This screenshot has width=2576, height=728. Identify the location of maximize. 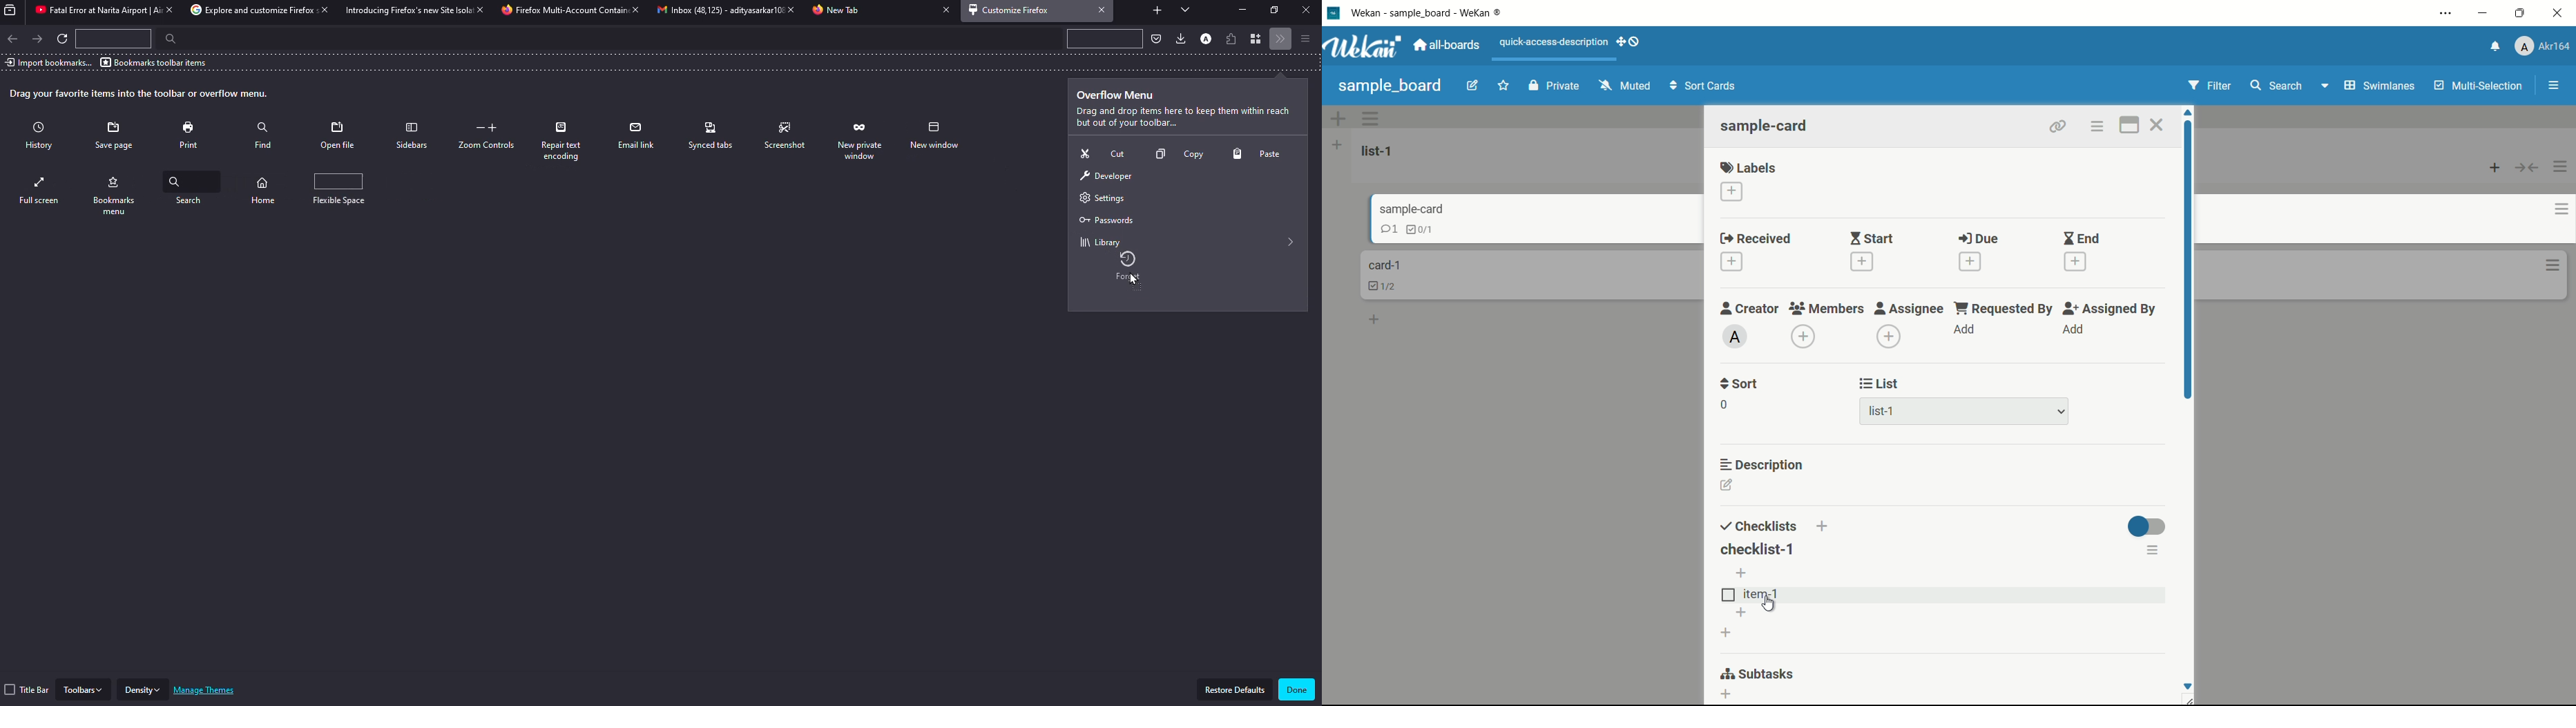
(1275, 10).